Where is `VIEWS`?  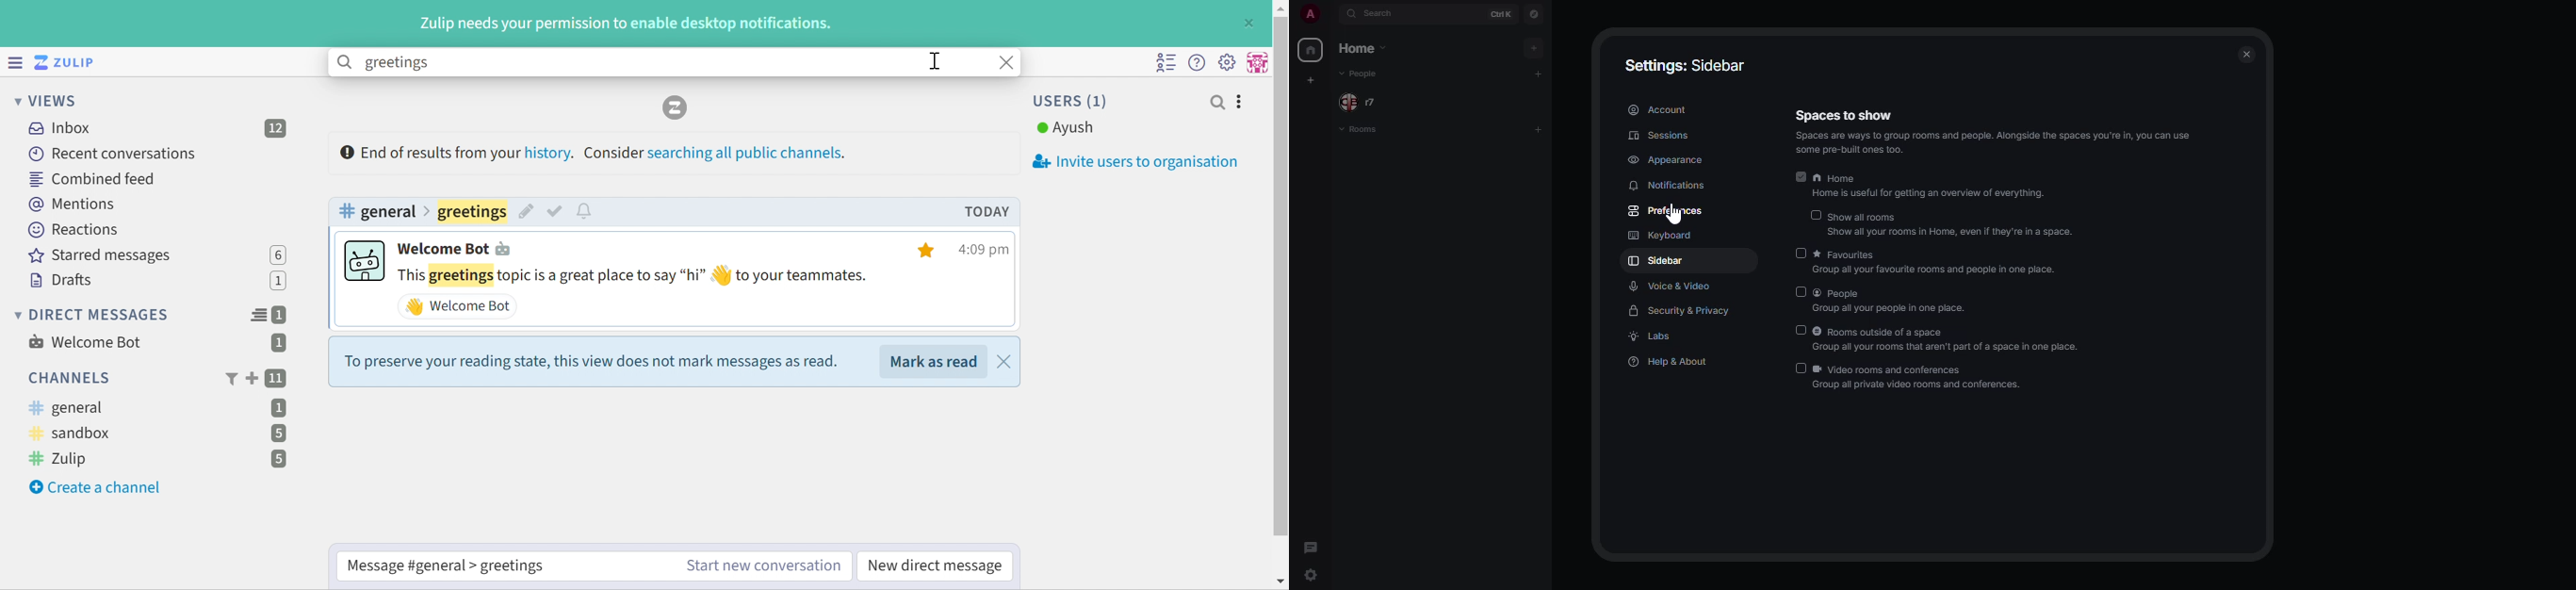 VIEWS is located at coordinates (48, 102).